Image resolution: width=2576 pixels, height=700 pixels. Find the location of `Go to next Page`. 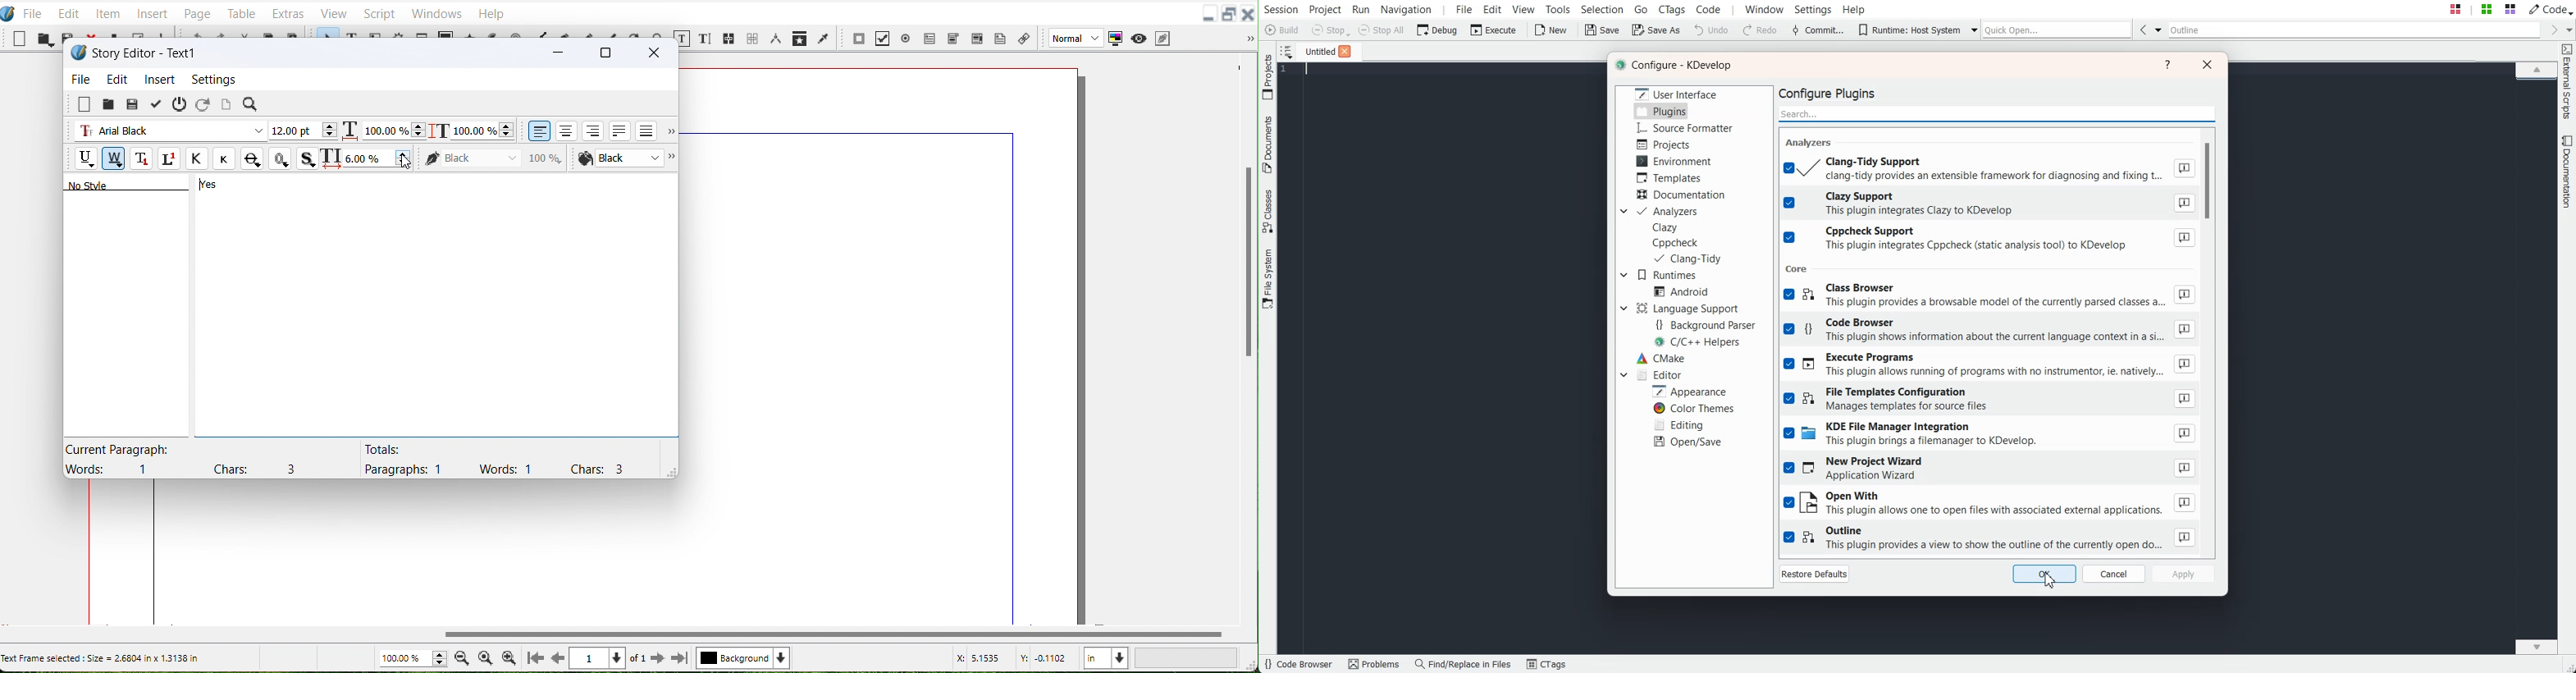

Go to next Page is located at coordinates (658, 659).